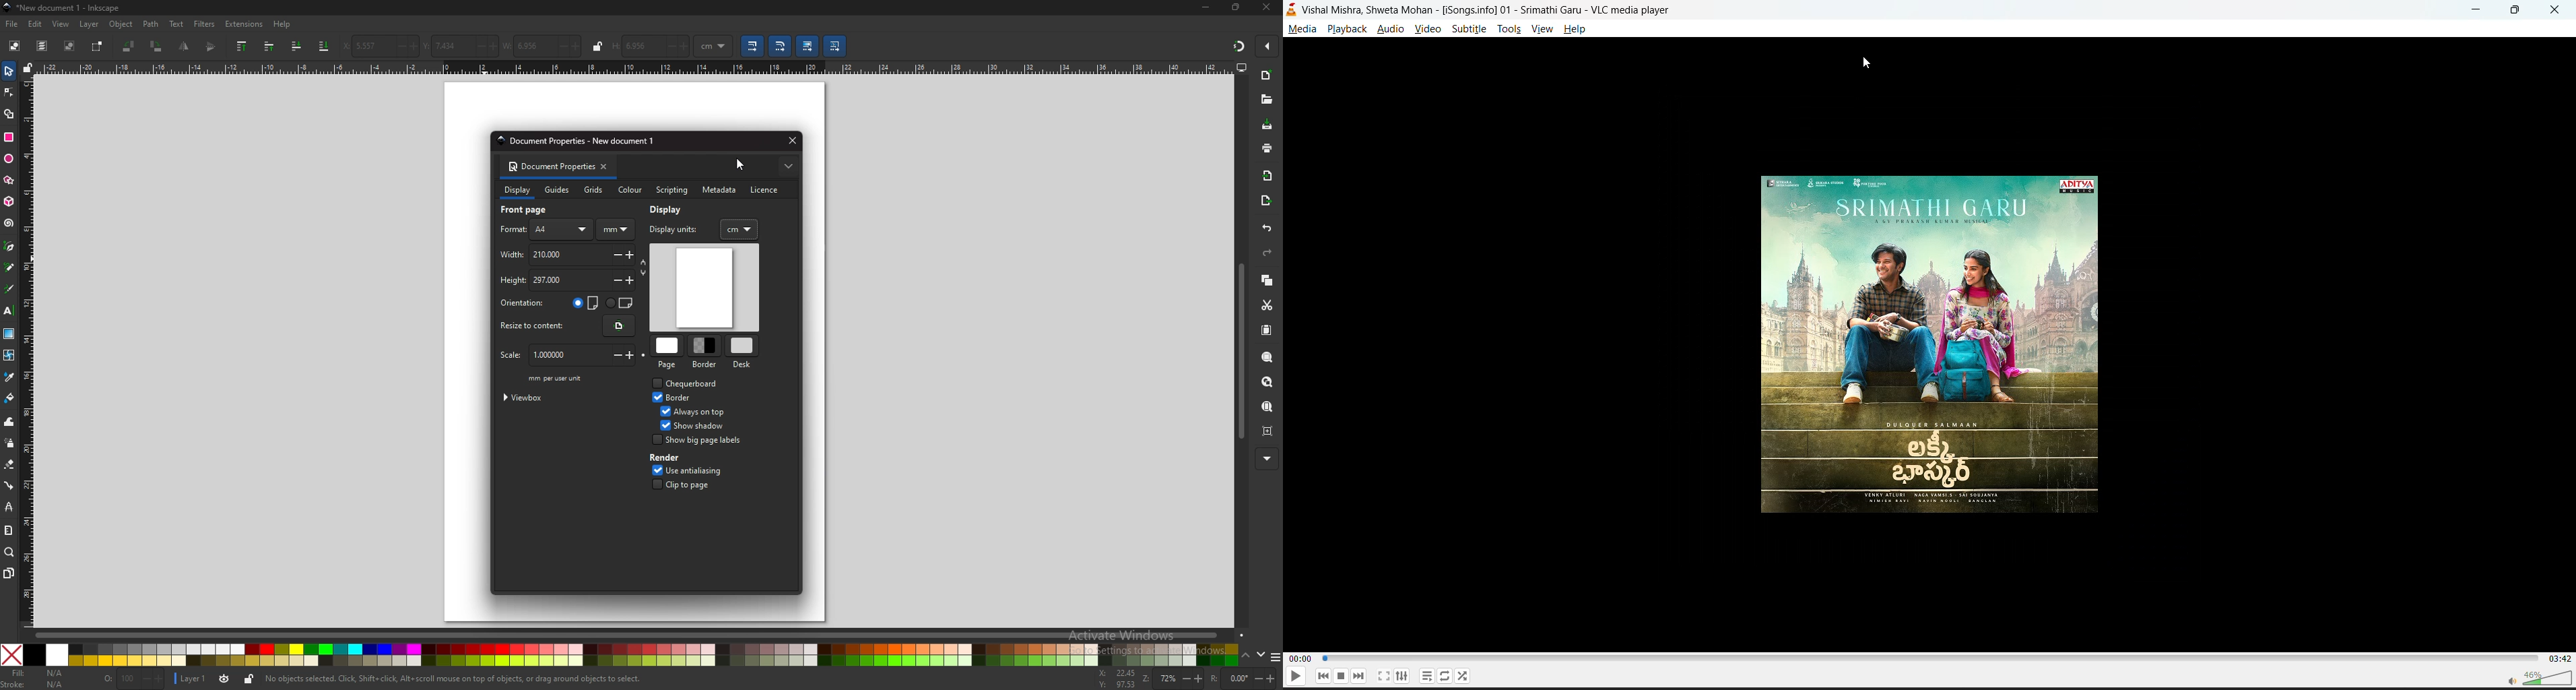 This screenshot has width=2576, height=700. I want to click on border, so click(706, 352).